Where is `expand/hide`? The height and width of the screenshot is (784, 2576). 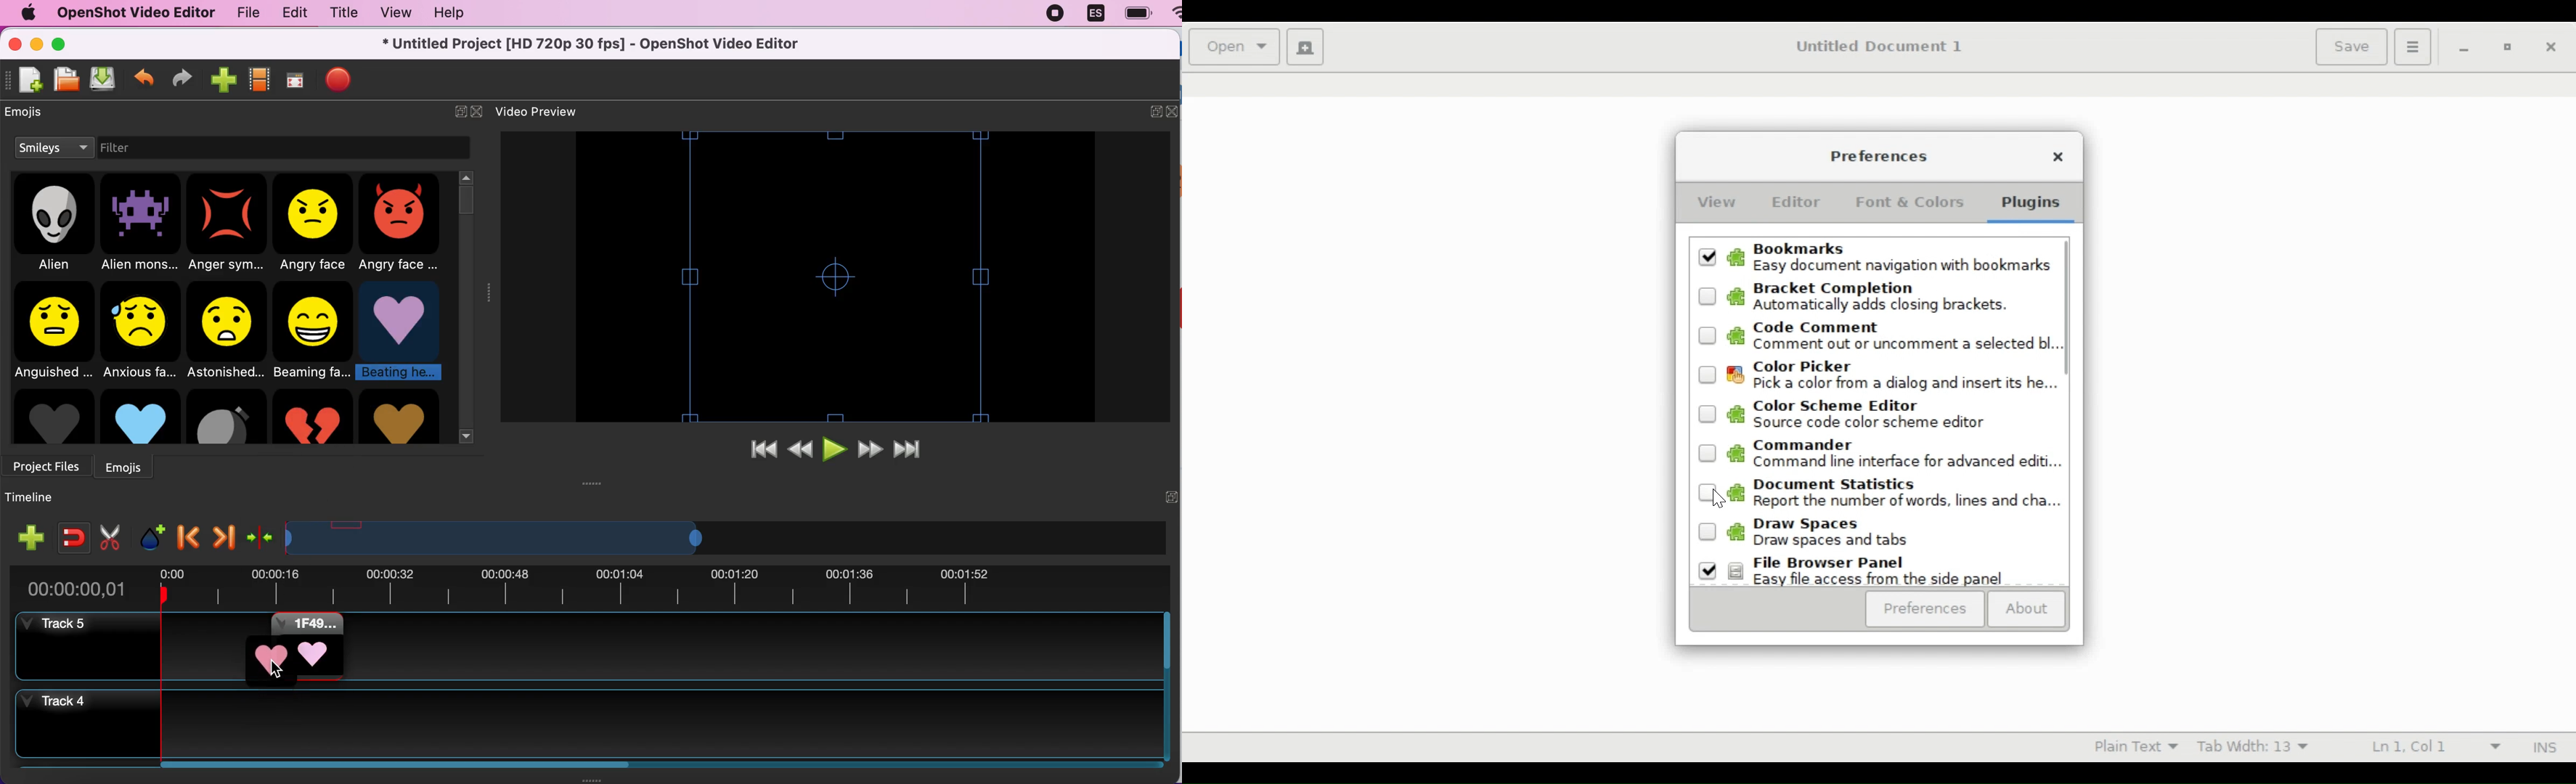 expand/hide is located at coordinates (454, 110).